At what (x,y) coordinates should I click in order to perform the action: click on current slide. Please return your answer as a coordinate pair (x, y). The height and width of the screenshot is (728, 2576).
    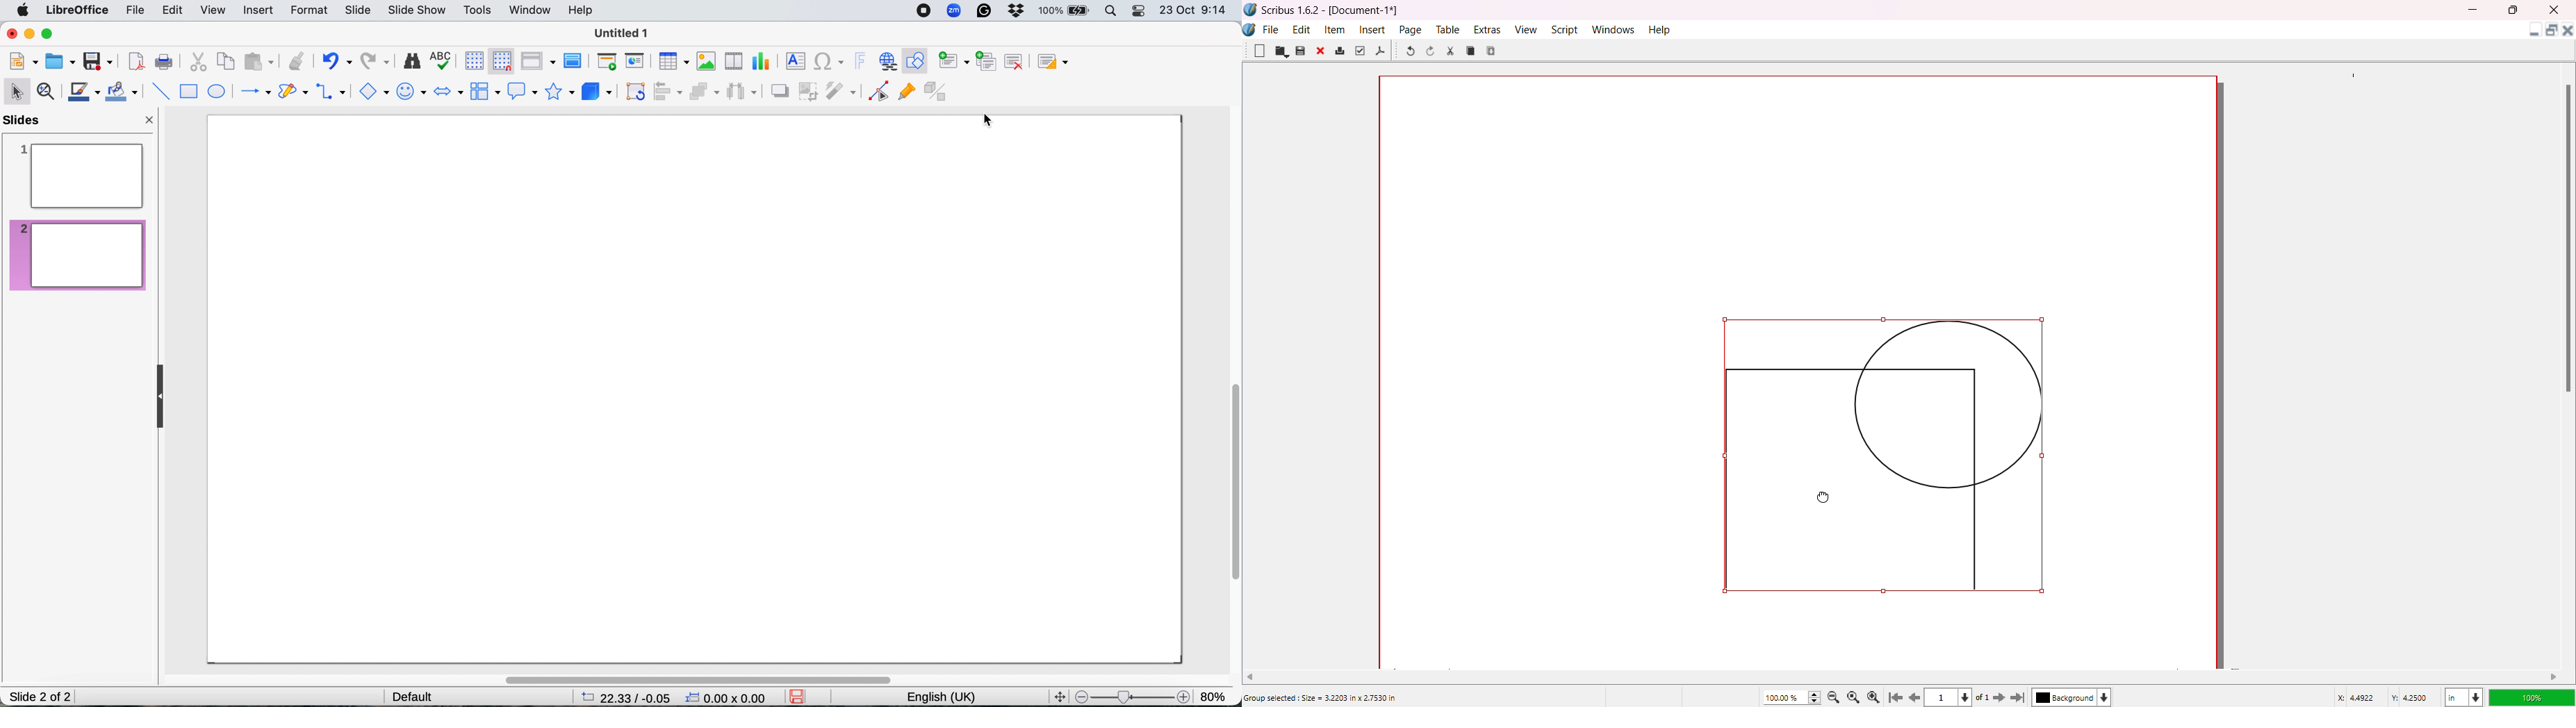
    Looking at the image, I should click on (77, 174).